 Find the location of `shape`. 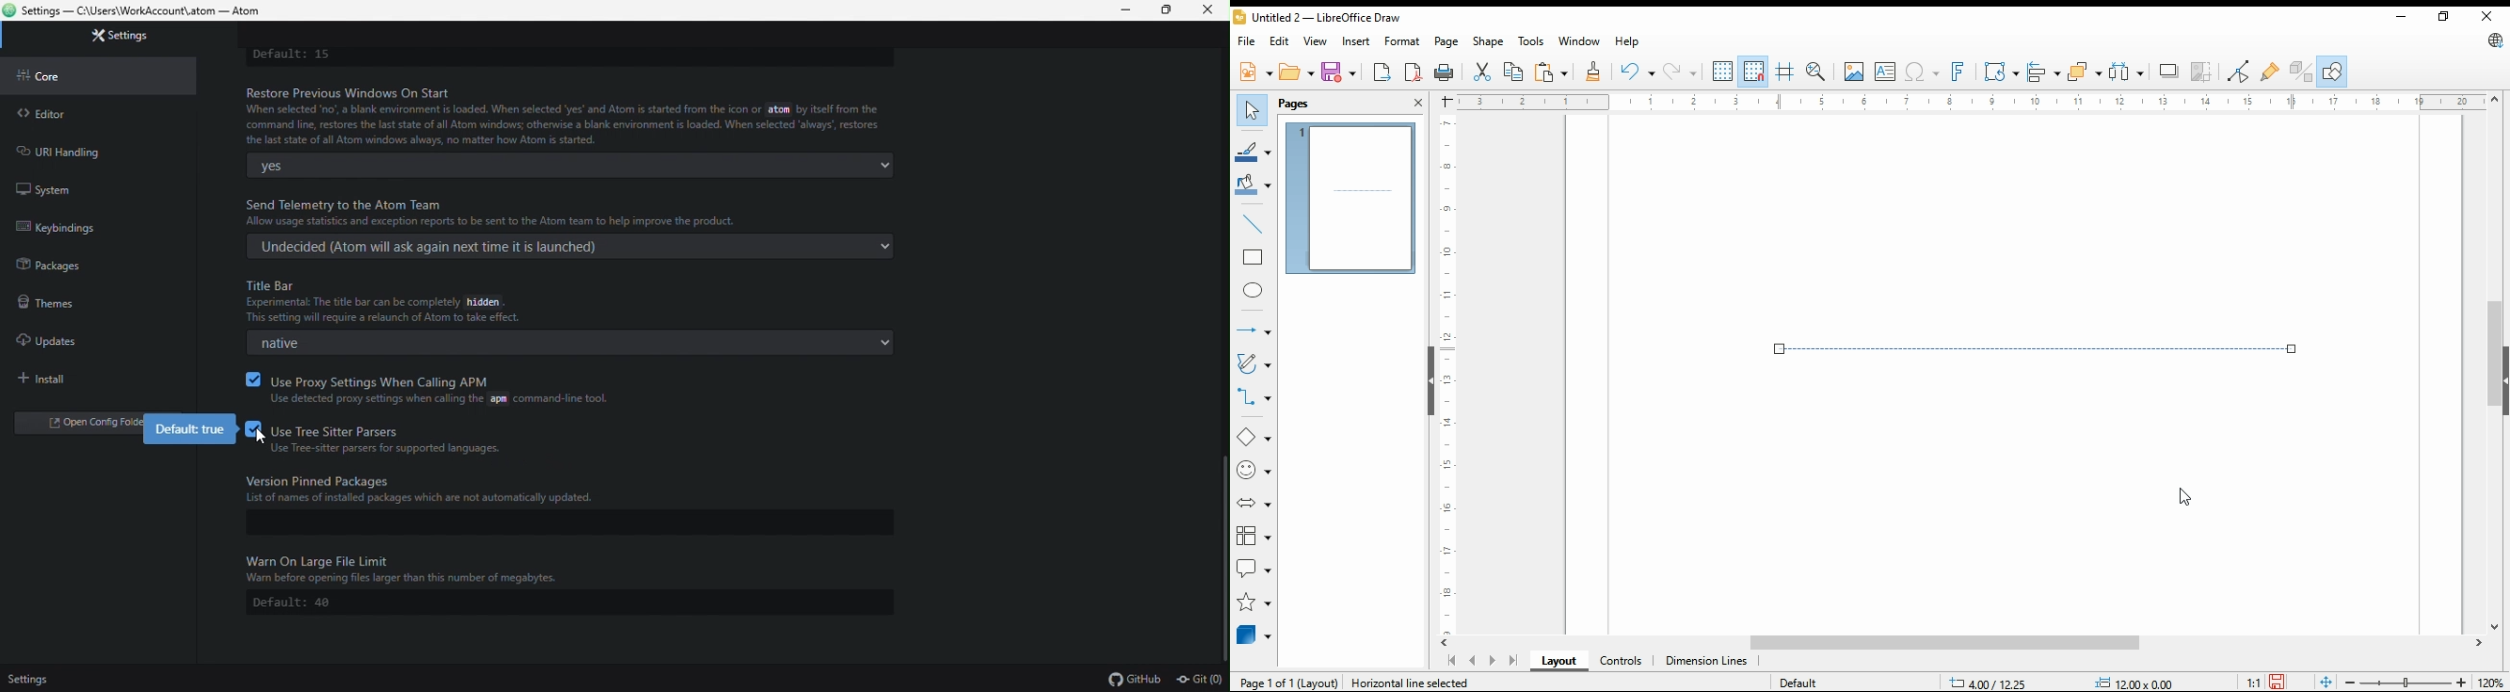

shape is located at coordinates (1489, 41).